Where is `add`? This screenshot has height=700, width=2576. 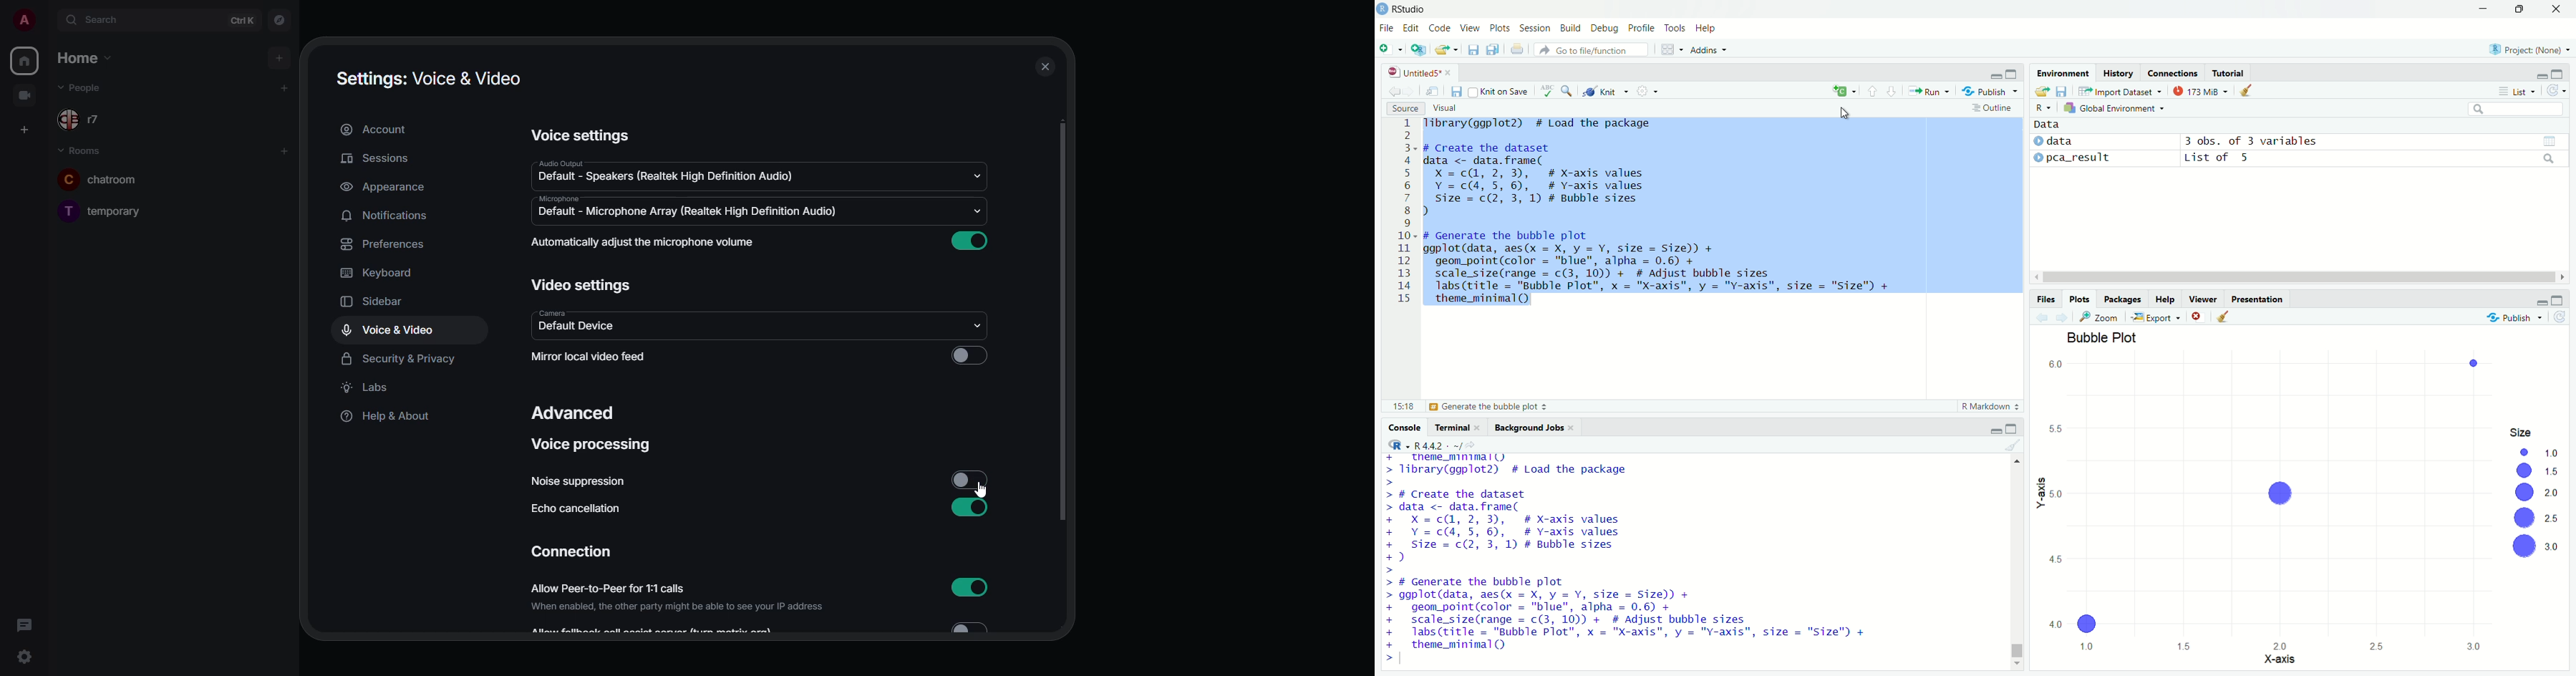 add is located at coordinates (278, 56).